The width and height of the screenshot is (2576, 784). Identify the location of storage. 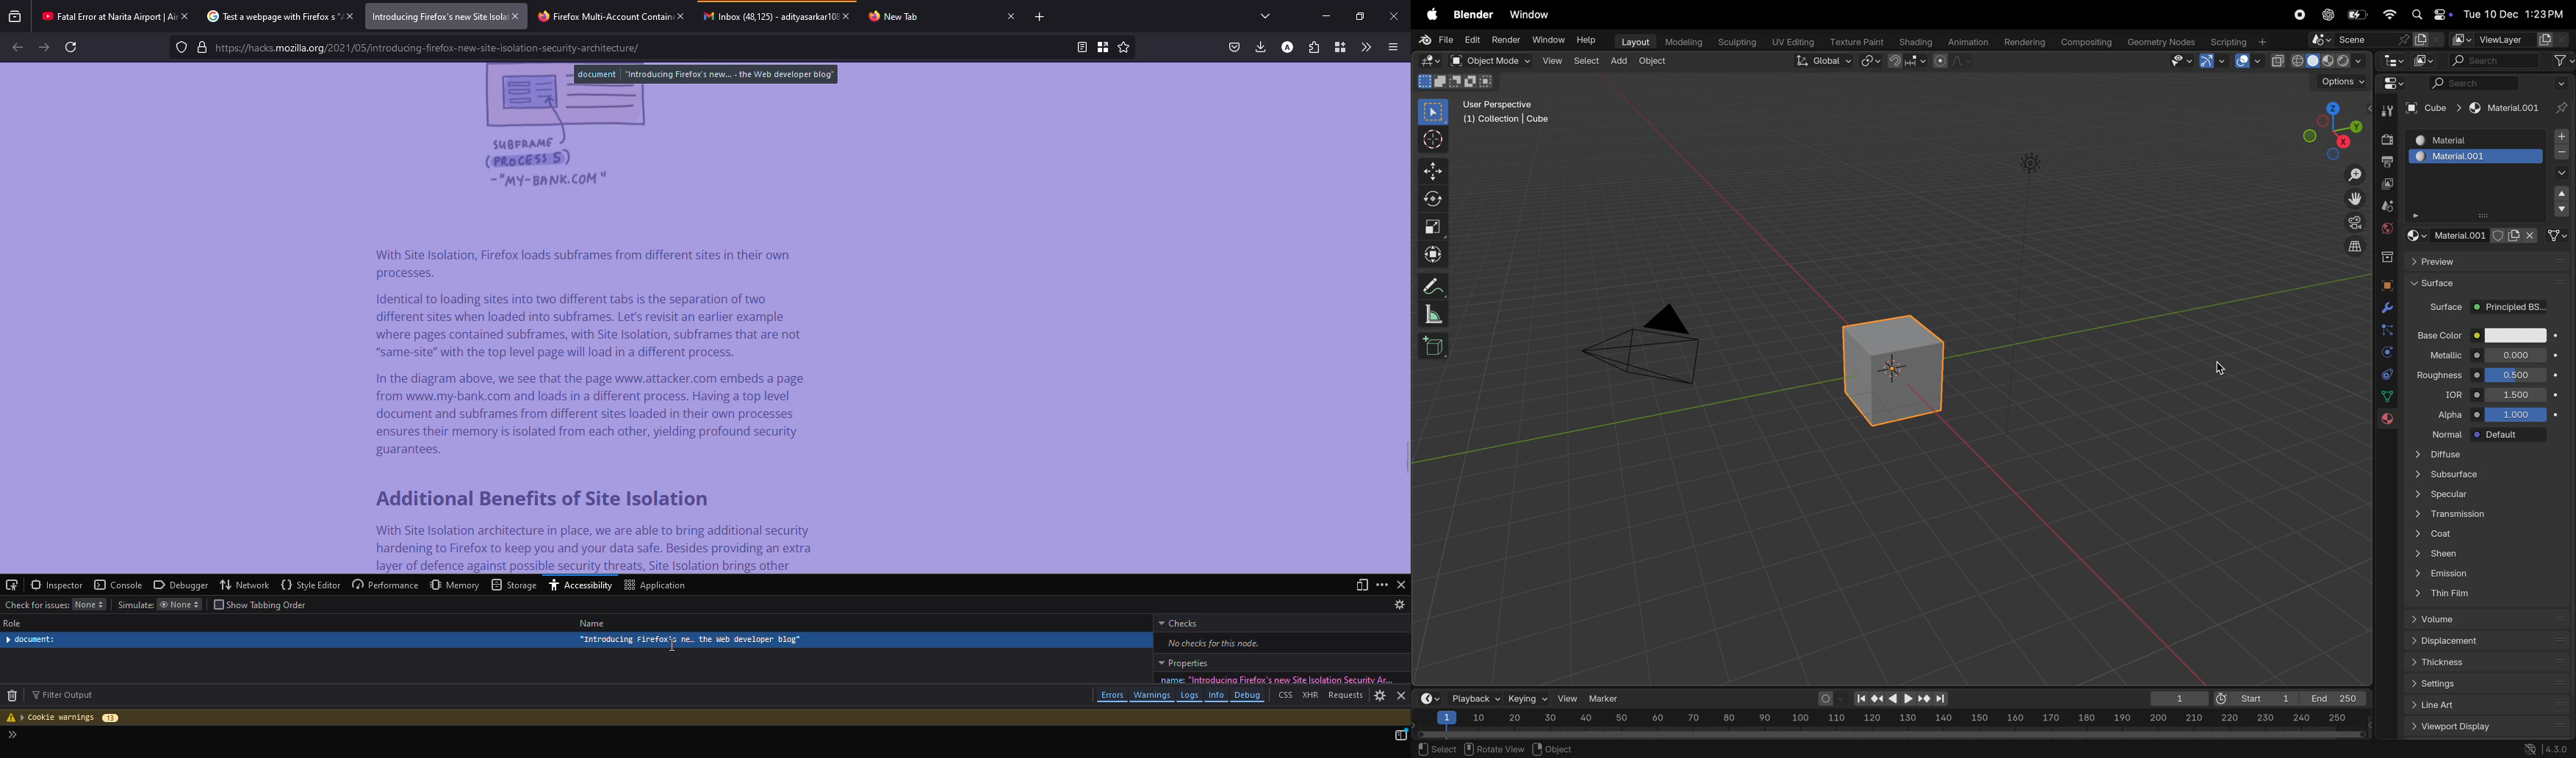
(515, 585).